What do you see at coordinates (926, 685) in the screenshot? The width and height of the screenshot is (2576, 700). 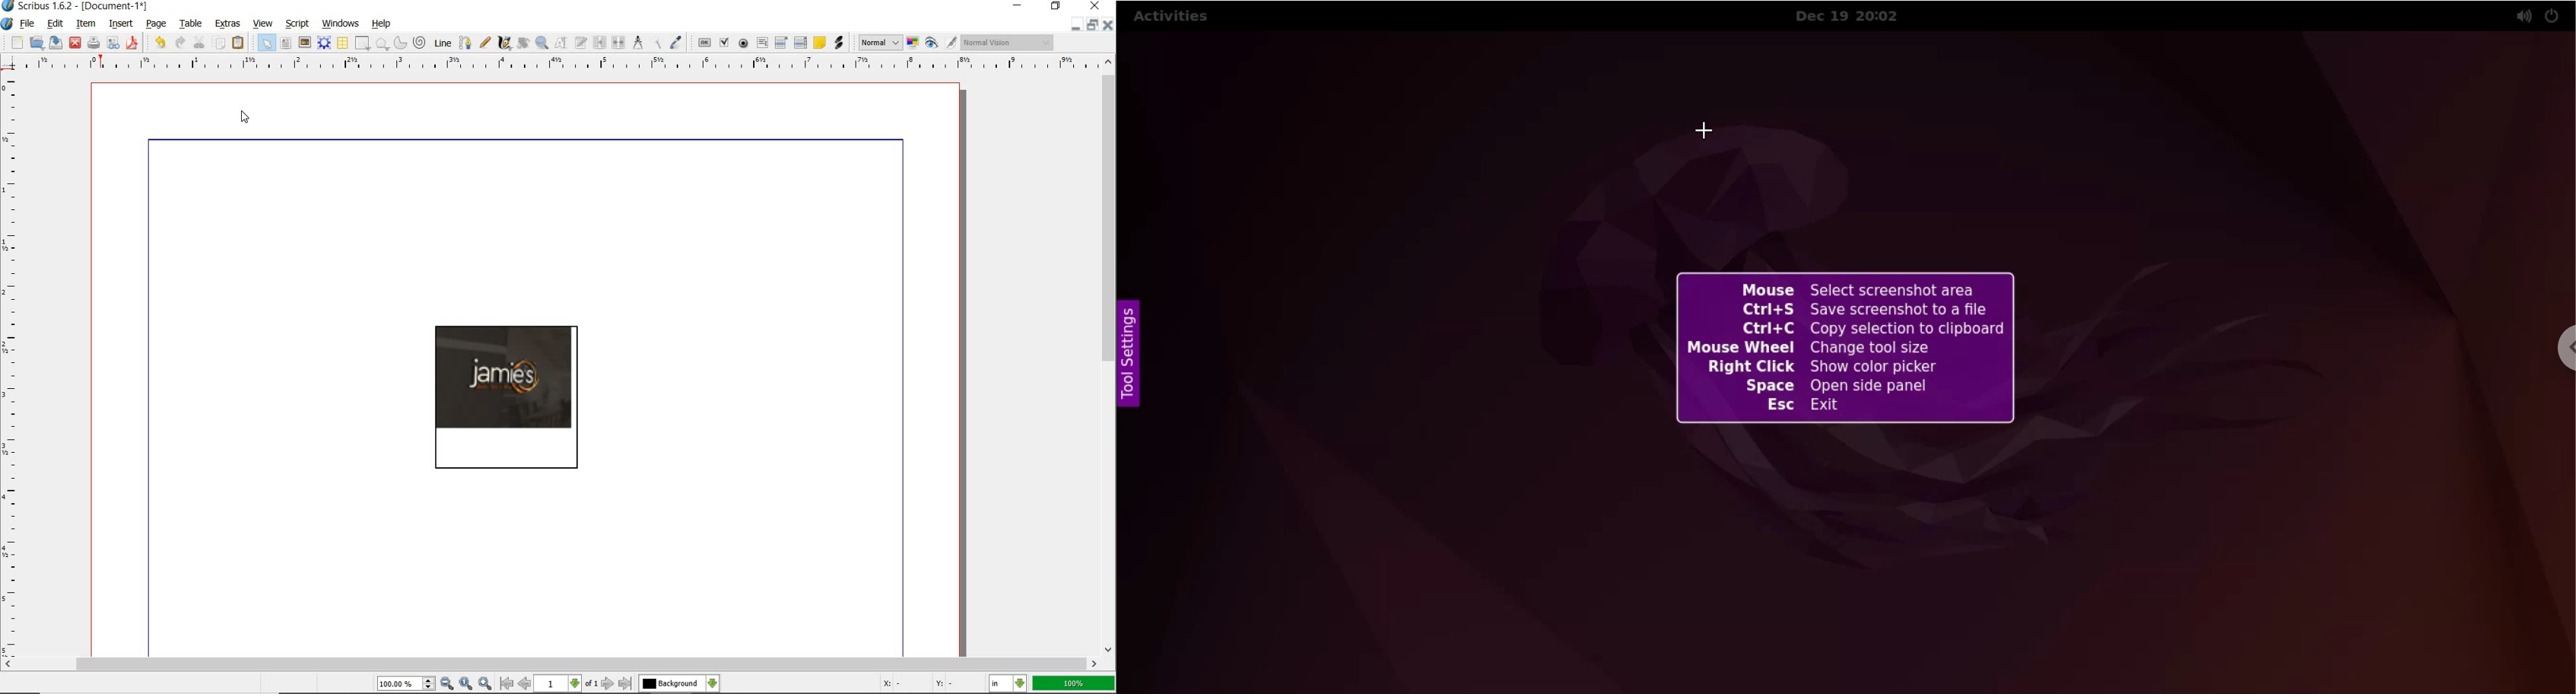 I see `Cursor Coordinates` at bounding box center [926, 685].